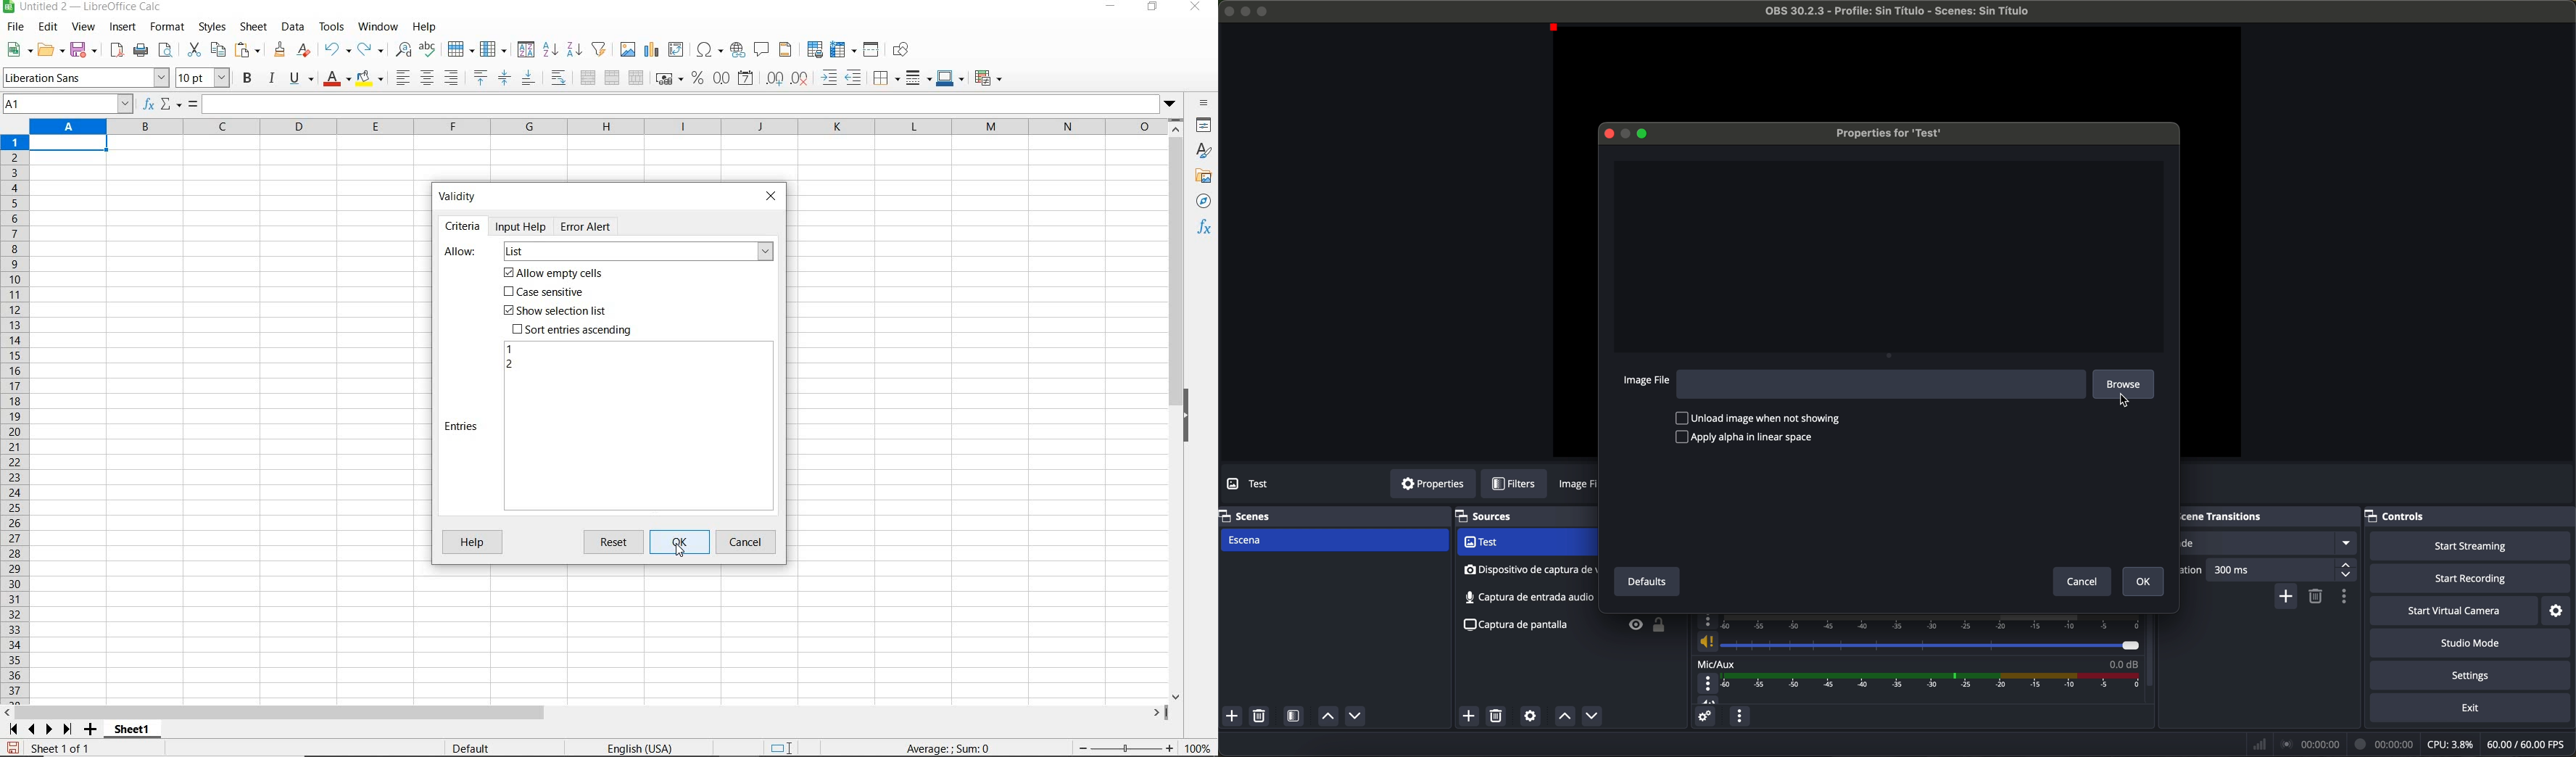 The width and height of the screenshot is (2576, 784). Describe the element at coordinates (679, 548) in the screenshot. I see `cursor` at that location.